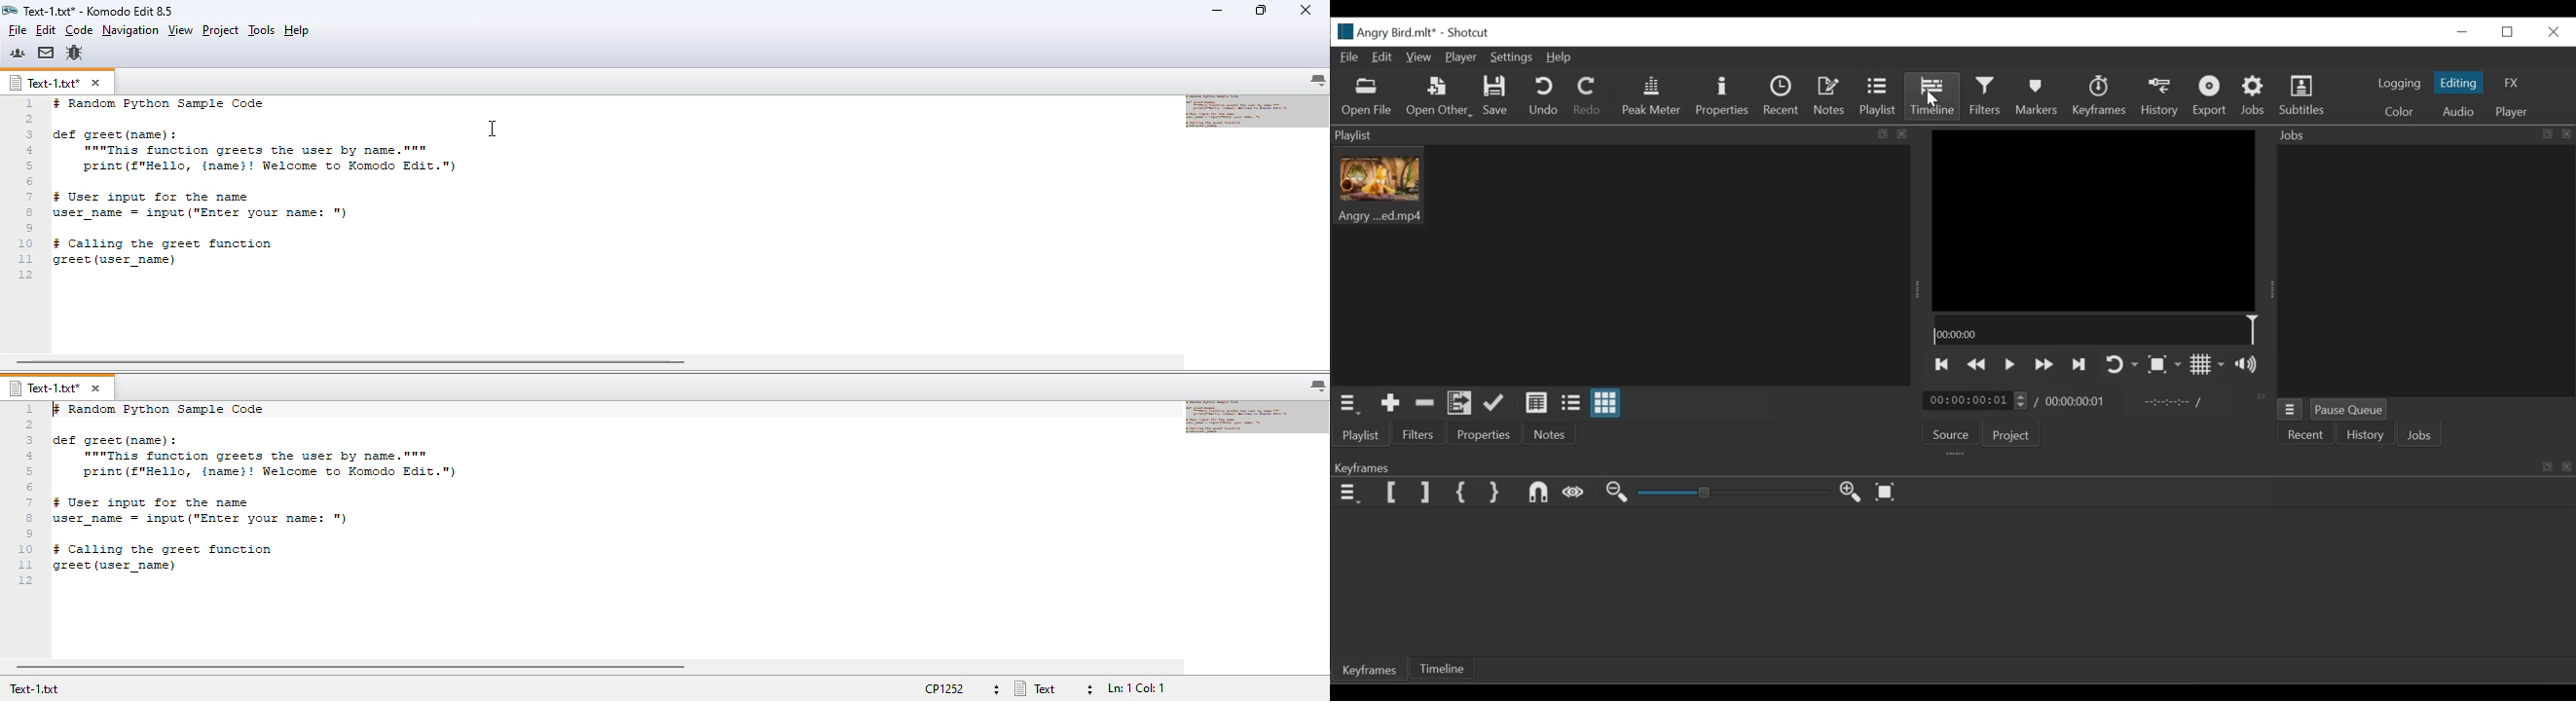  What do you see at coordinates (2308, 435) in the screenshot?
I see `Recent` at bounding box center [2308, 435].